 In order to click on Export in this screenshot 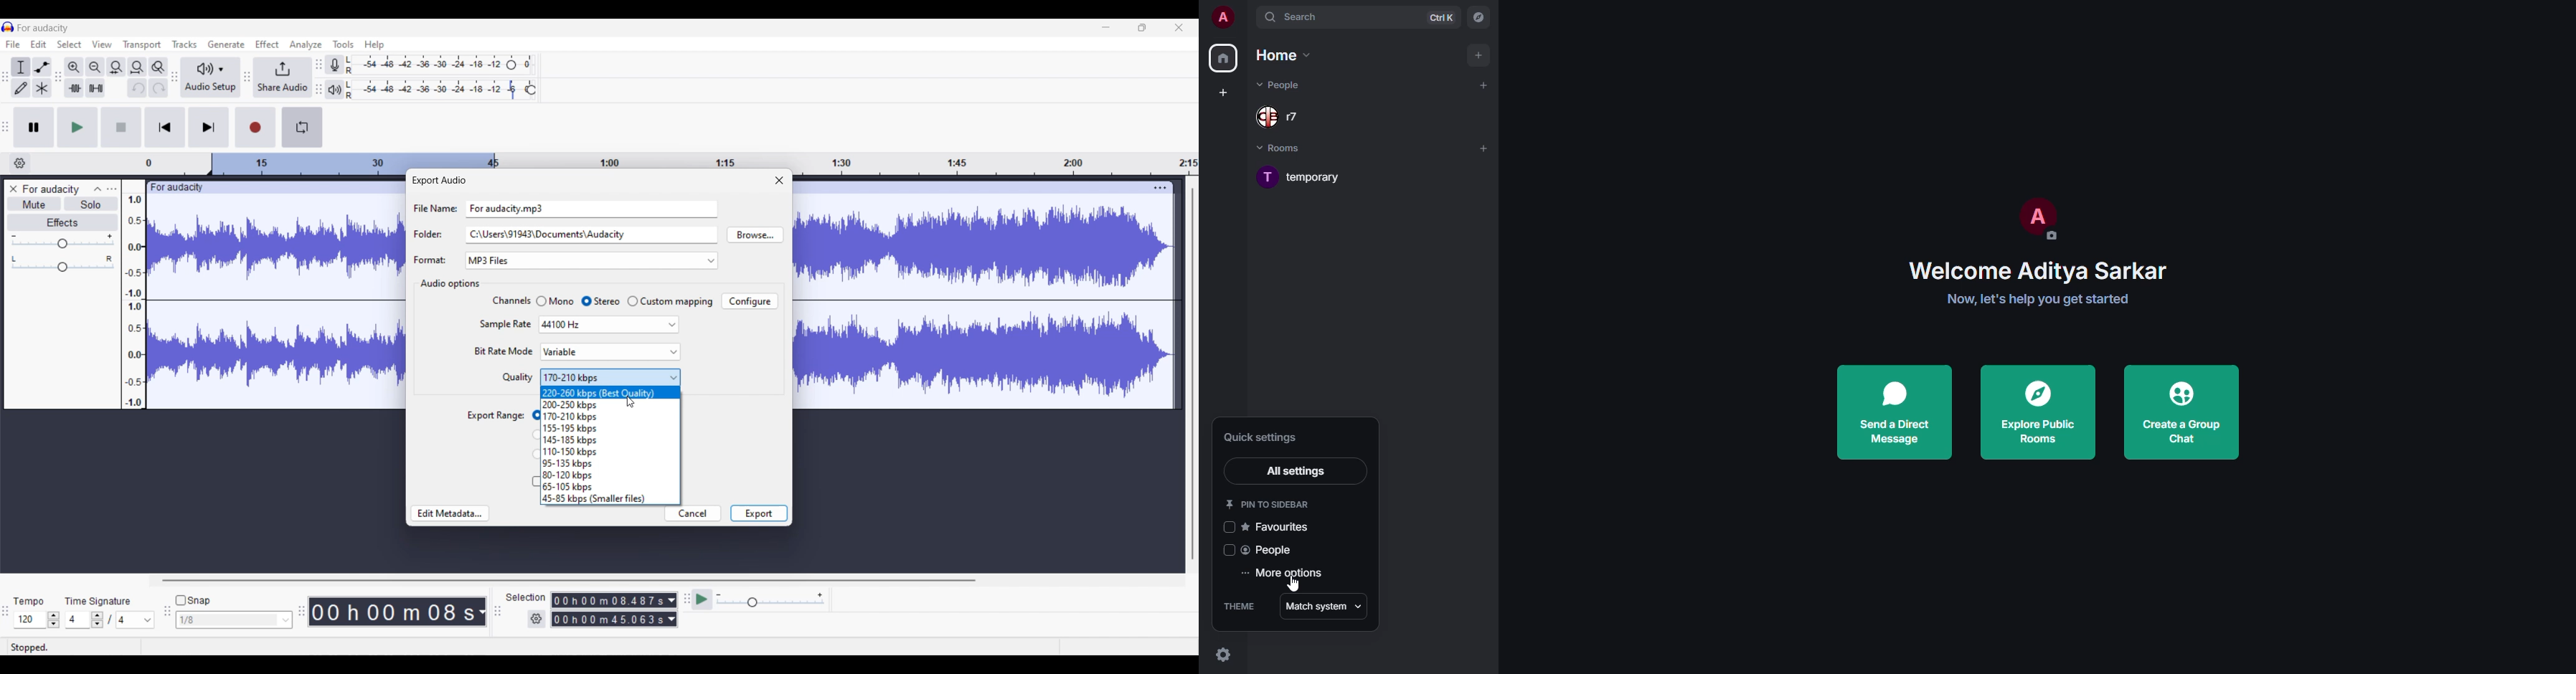, I will do `click(759, 513)`.